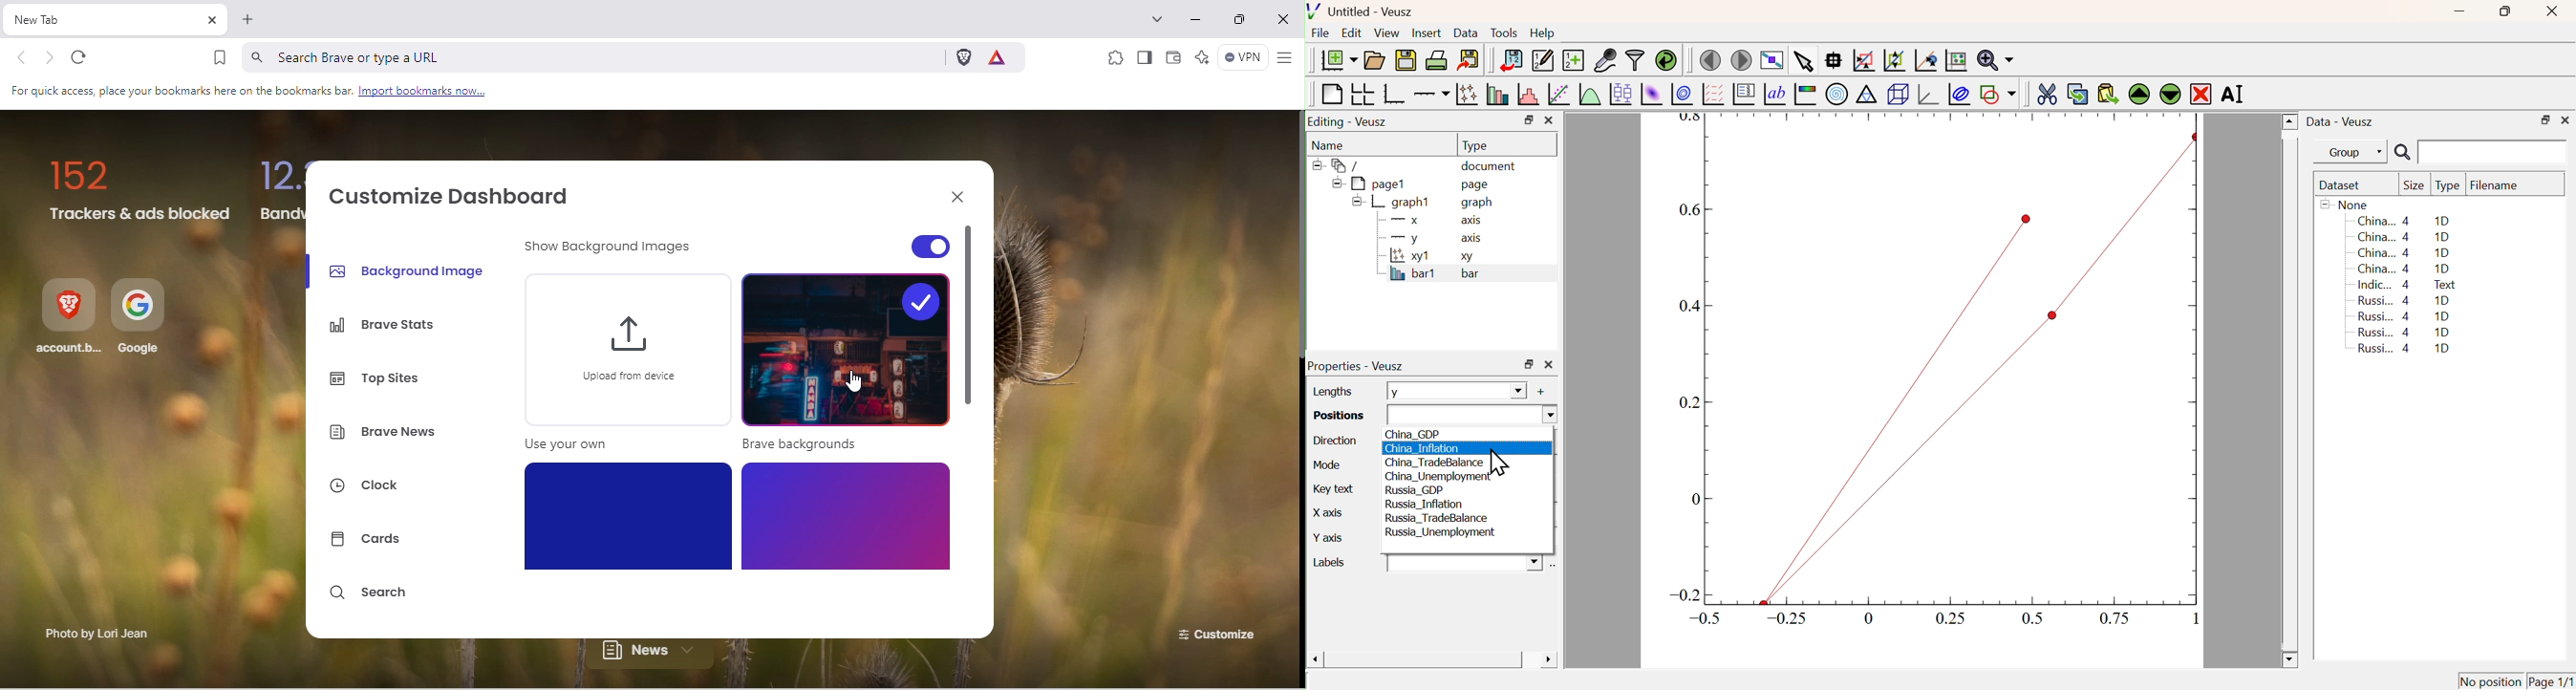  What do you see at coordinates (2491, 681) in the screenshot?
I see `No position` at bounding box center [2491, 681].